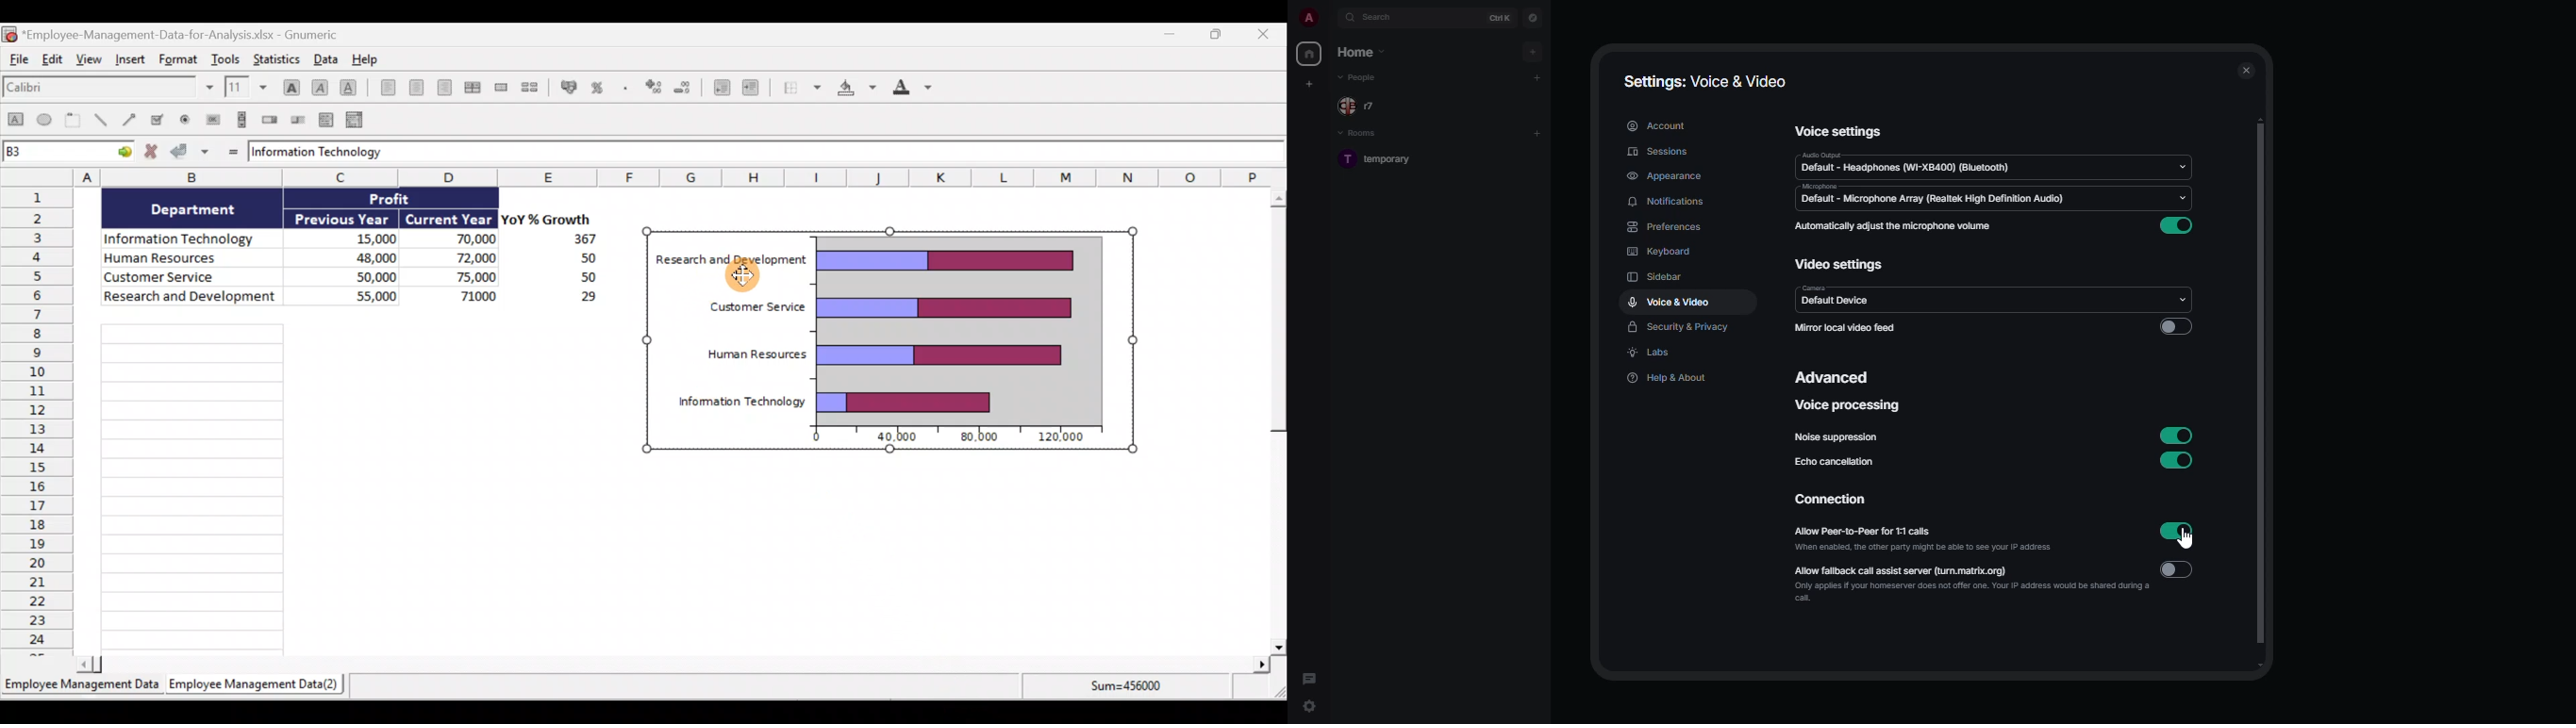 This screenshot has height=728, width=2576. Describe the element at coordinates (1655, 125) in the screenshot. I see `account` at that location.